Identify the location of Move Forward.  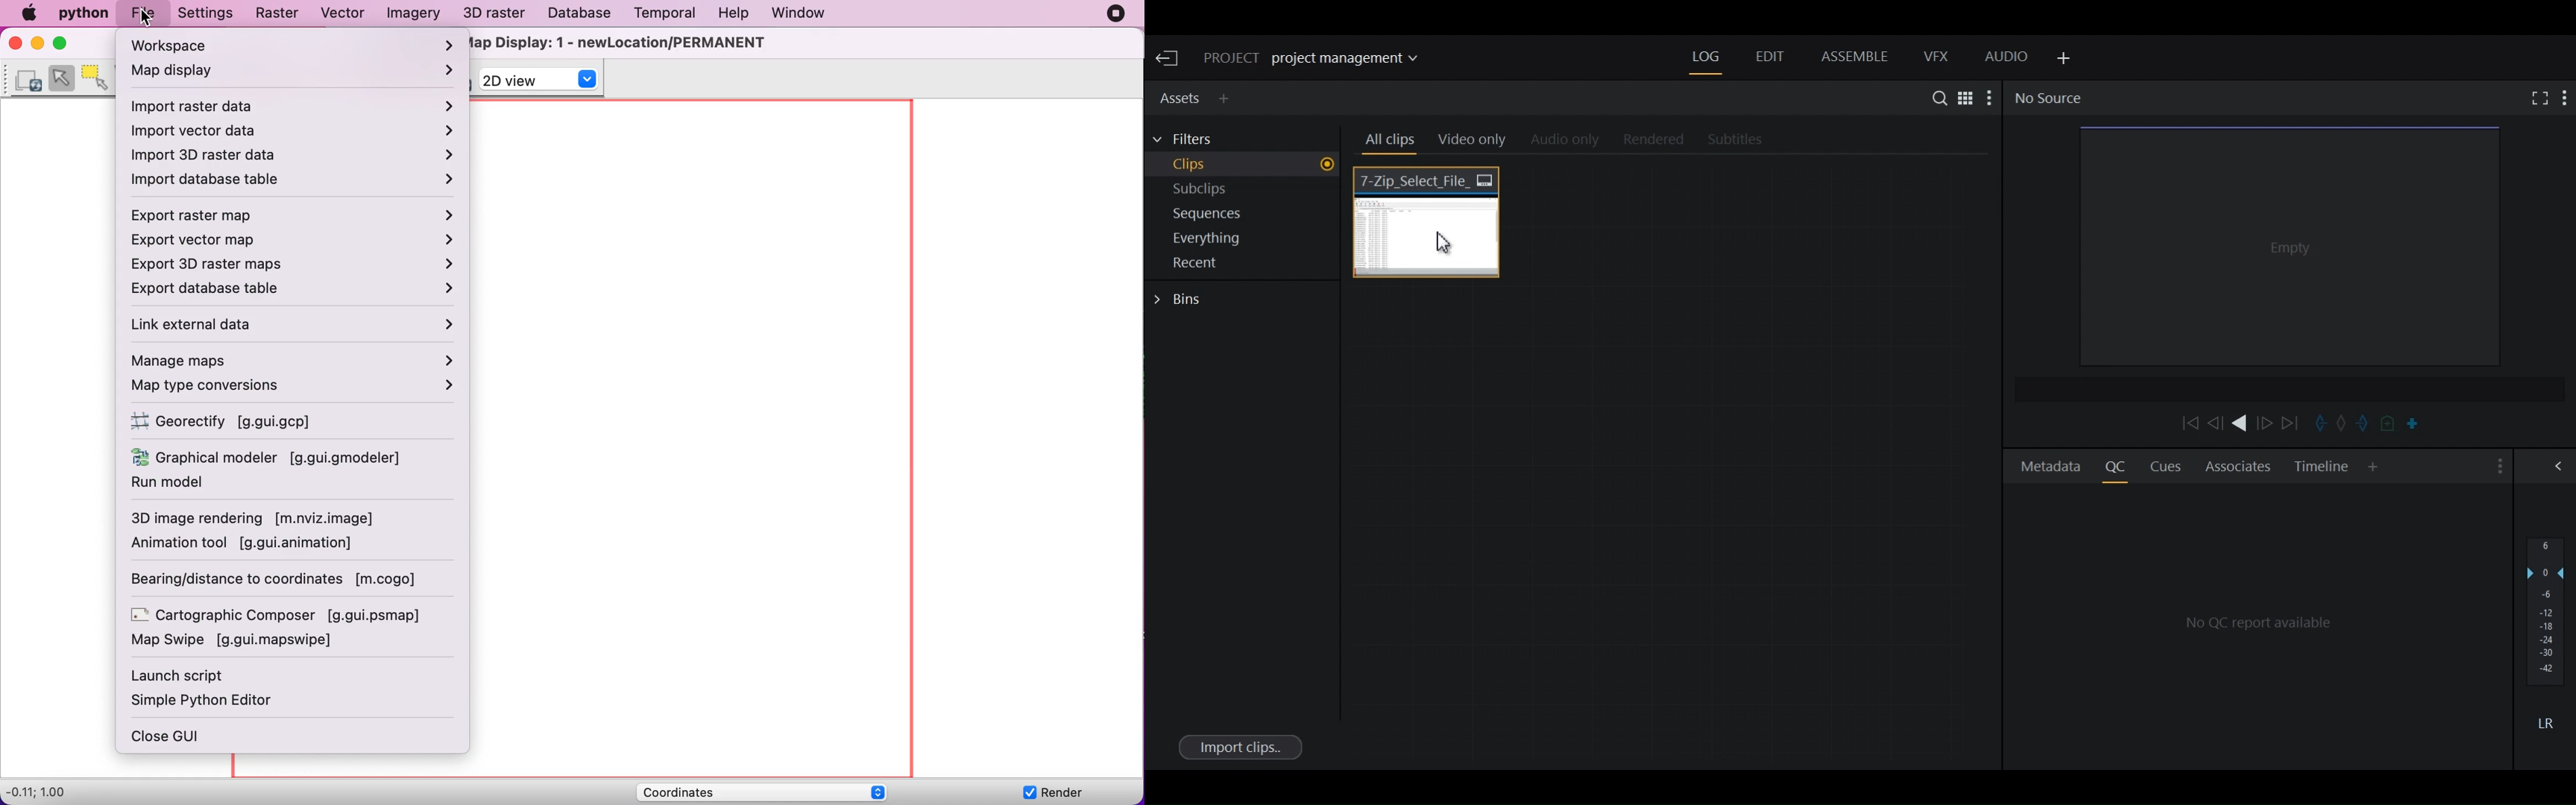
(2295, 423).